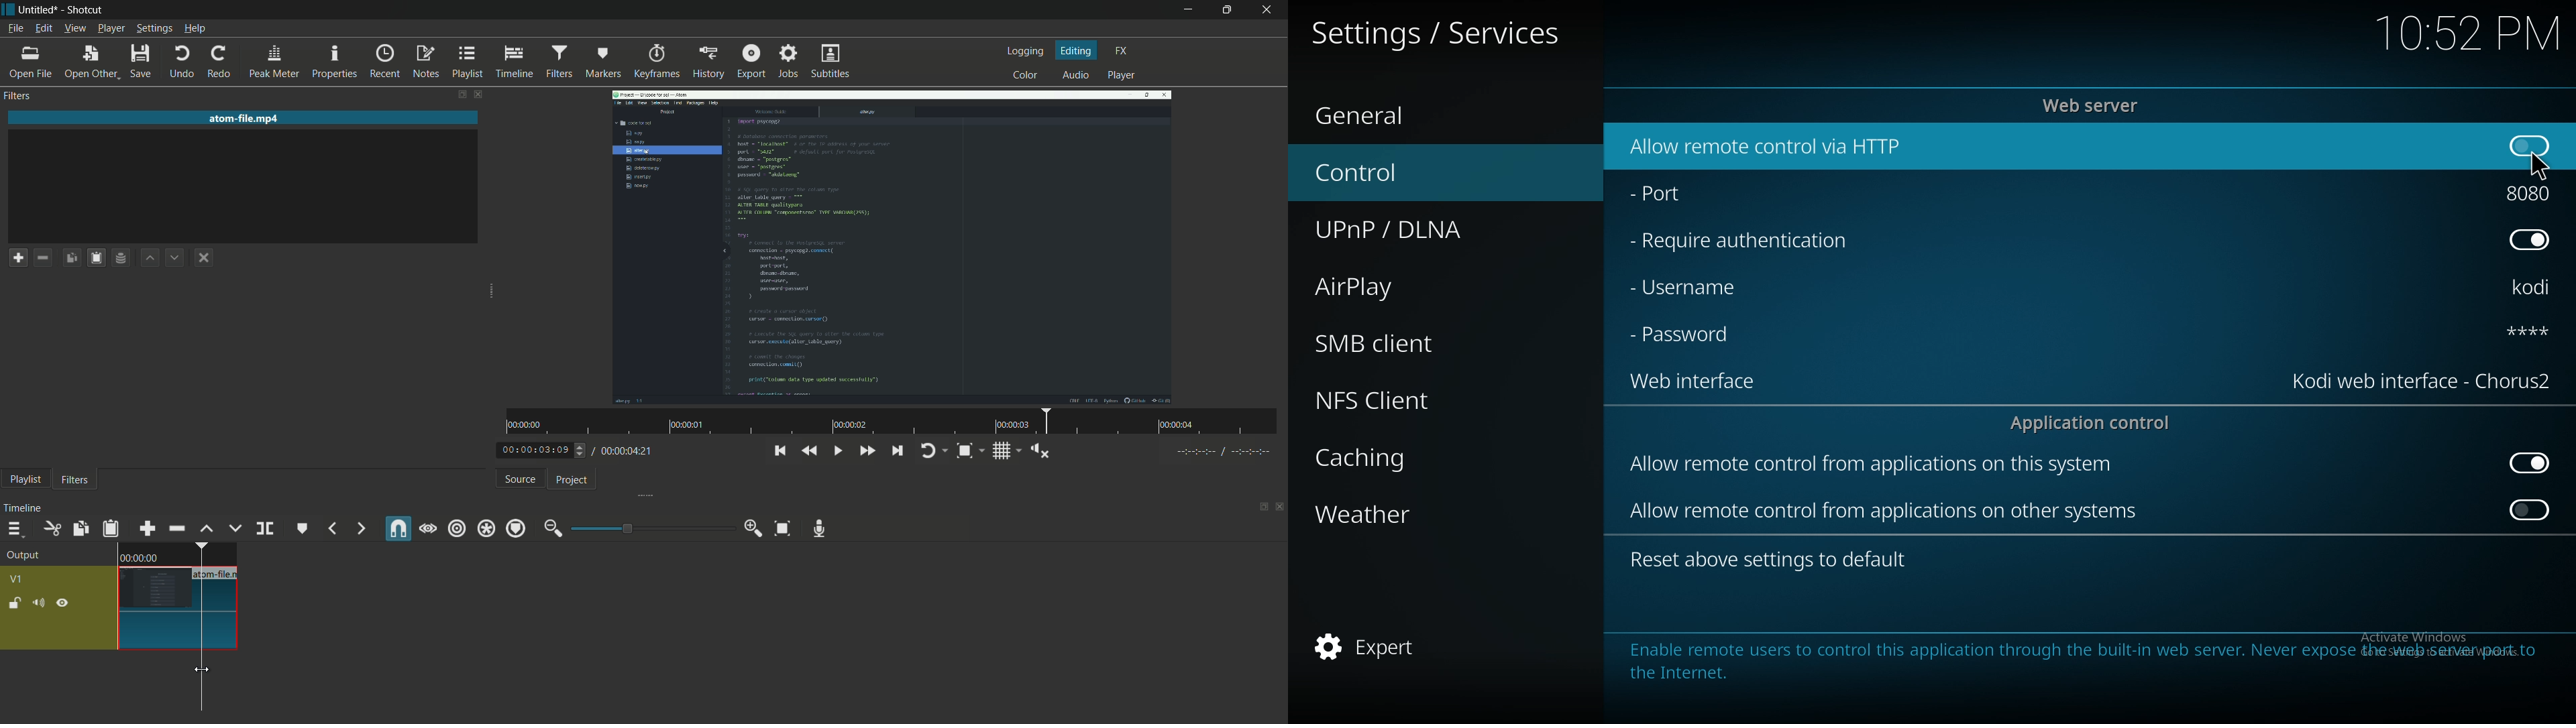  Describe the element at coordinates (651, 528) in the screenshot. I see `adjustment bar` at that location.